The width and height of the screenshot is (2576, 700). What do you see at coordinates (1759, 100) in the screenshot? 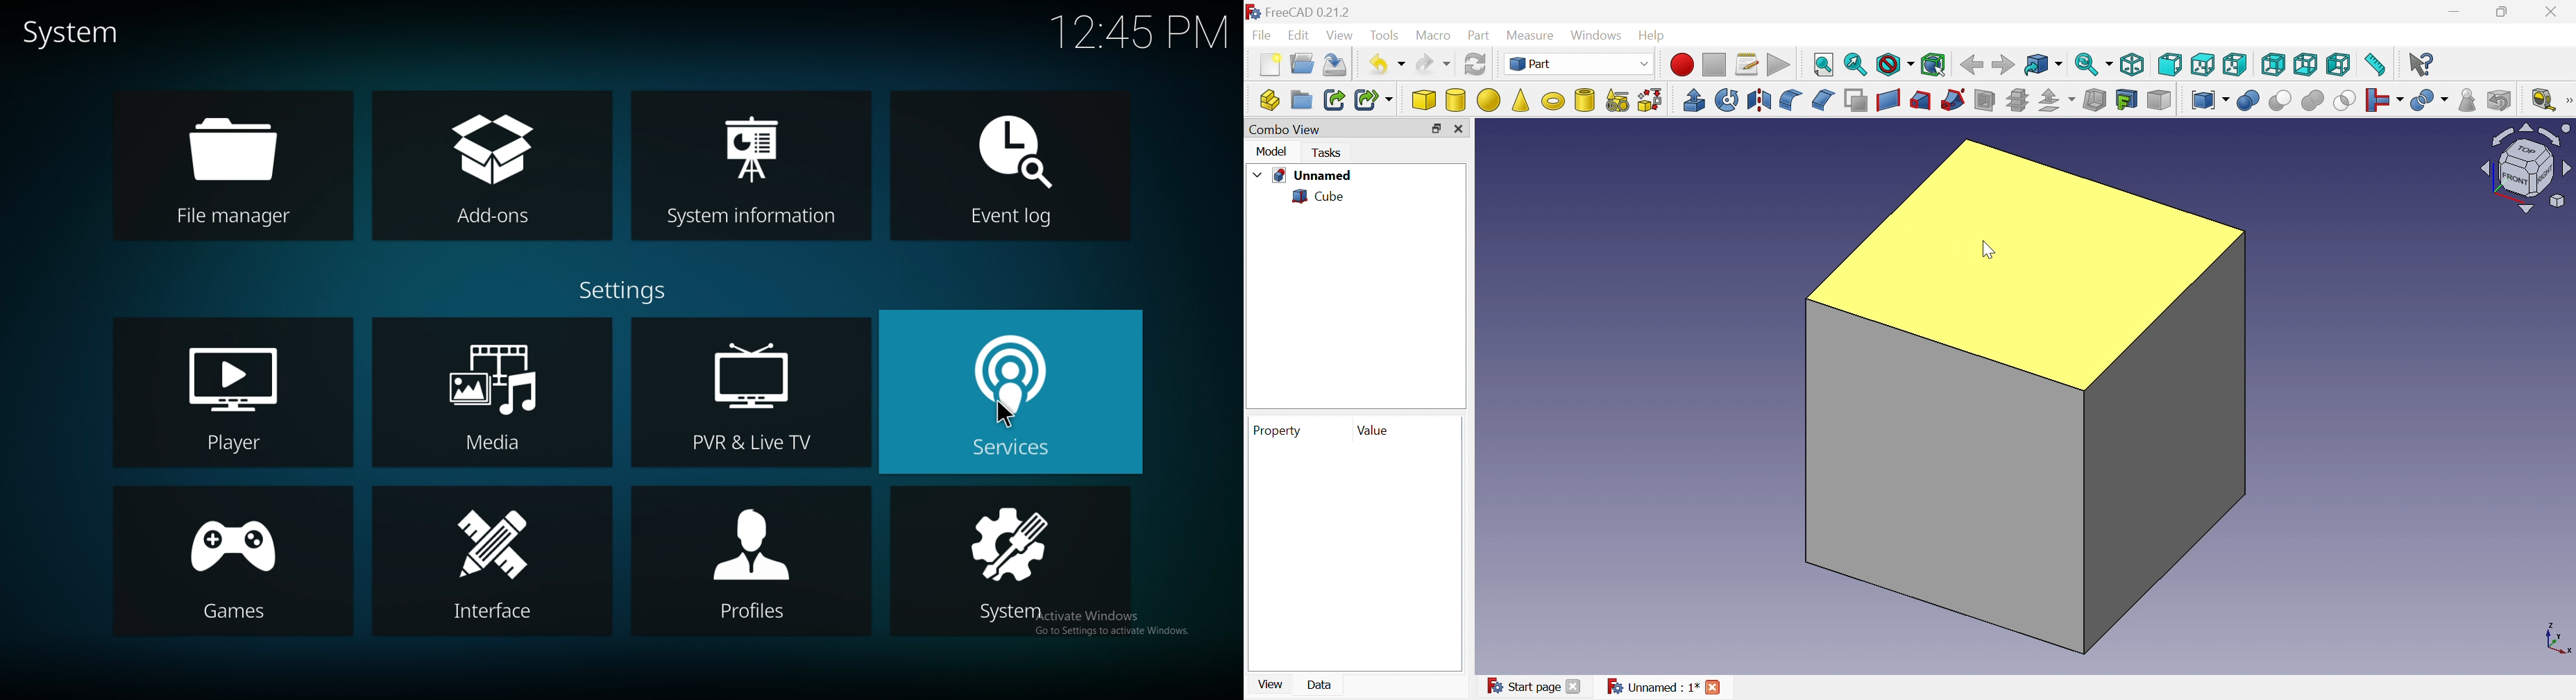
I see `Mirroring` at bounding box center [1759, 100].